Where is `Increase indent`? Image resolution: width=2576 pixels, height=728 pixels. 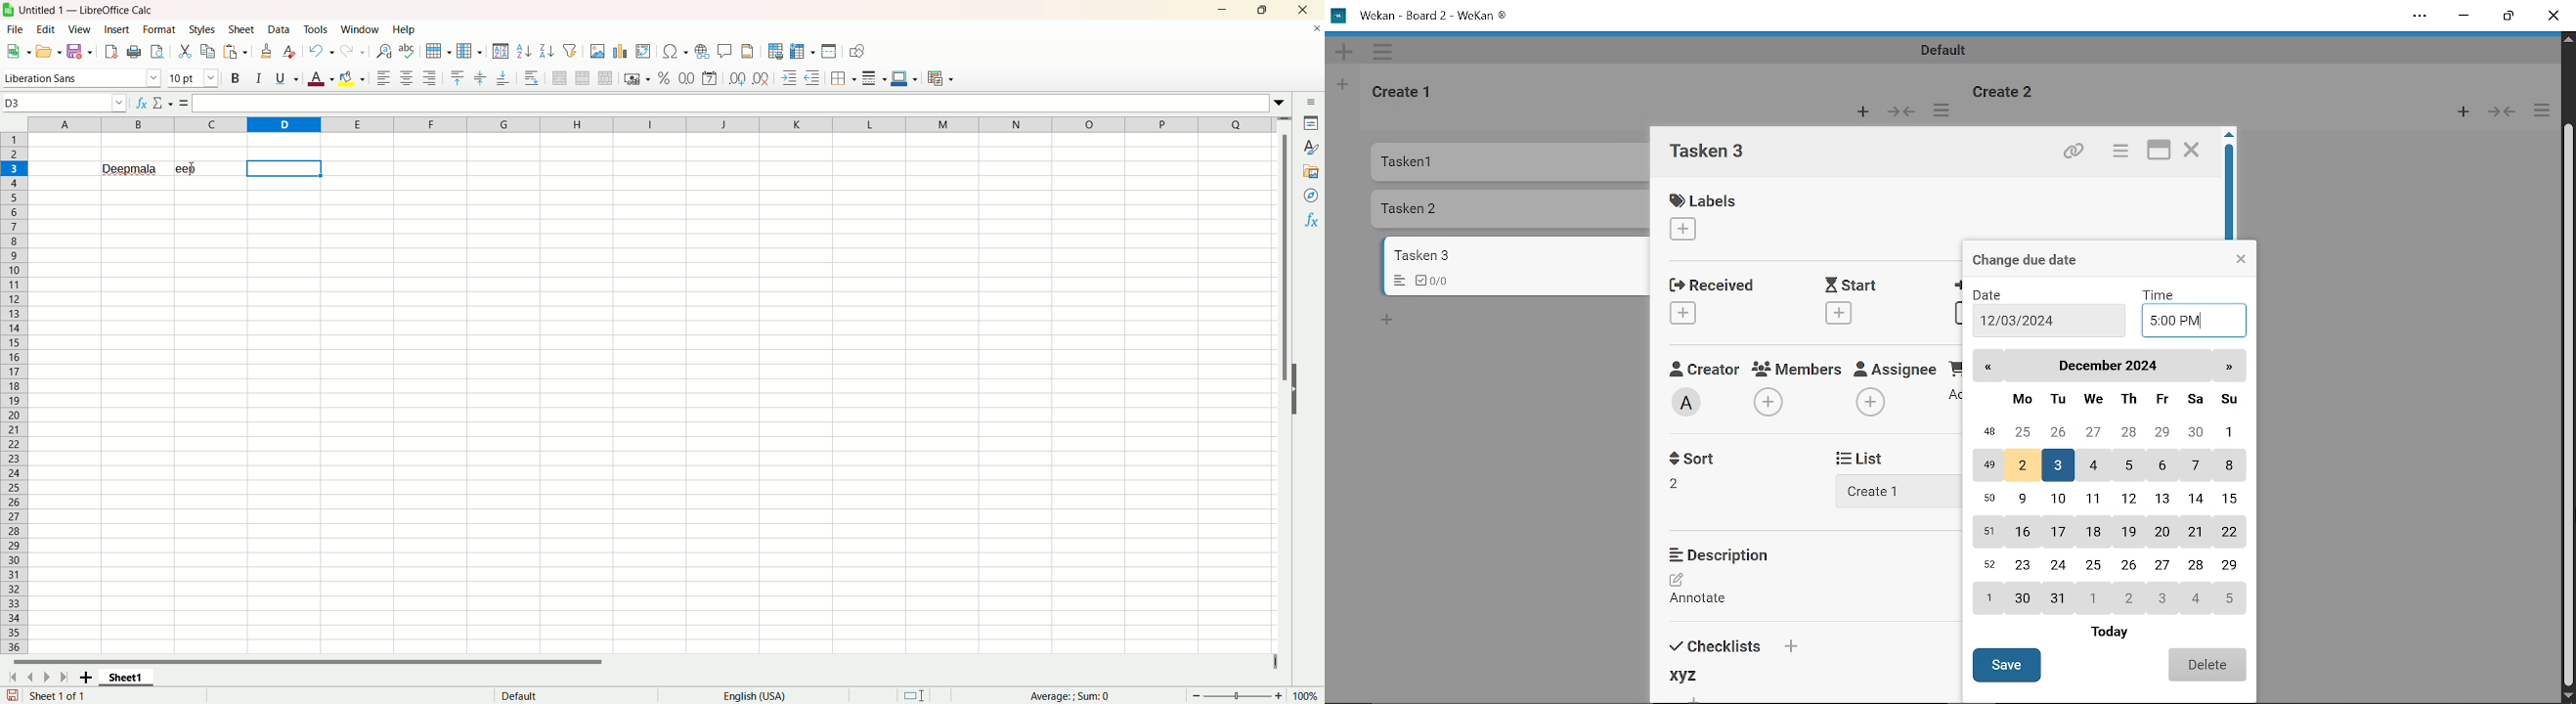
Increase indent is located at coordinates (789, 78).